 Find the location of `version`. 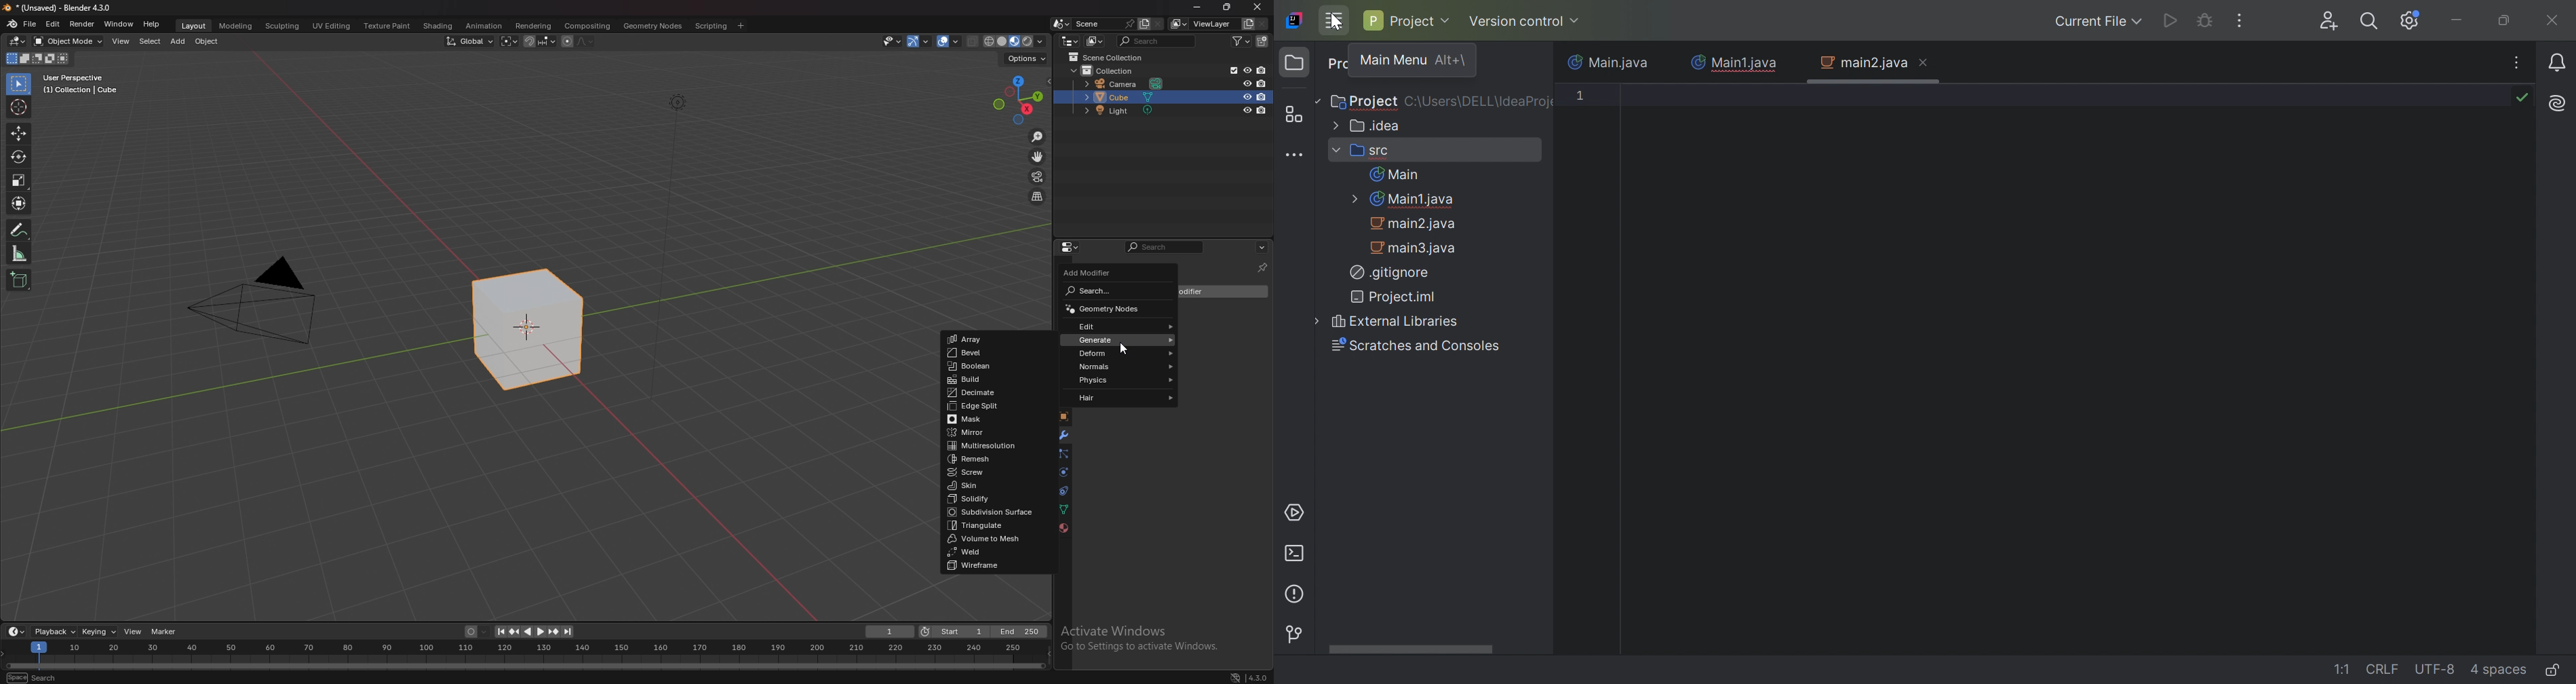

version is located at coordinates (1258, 677).